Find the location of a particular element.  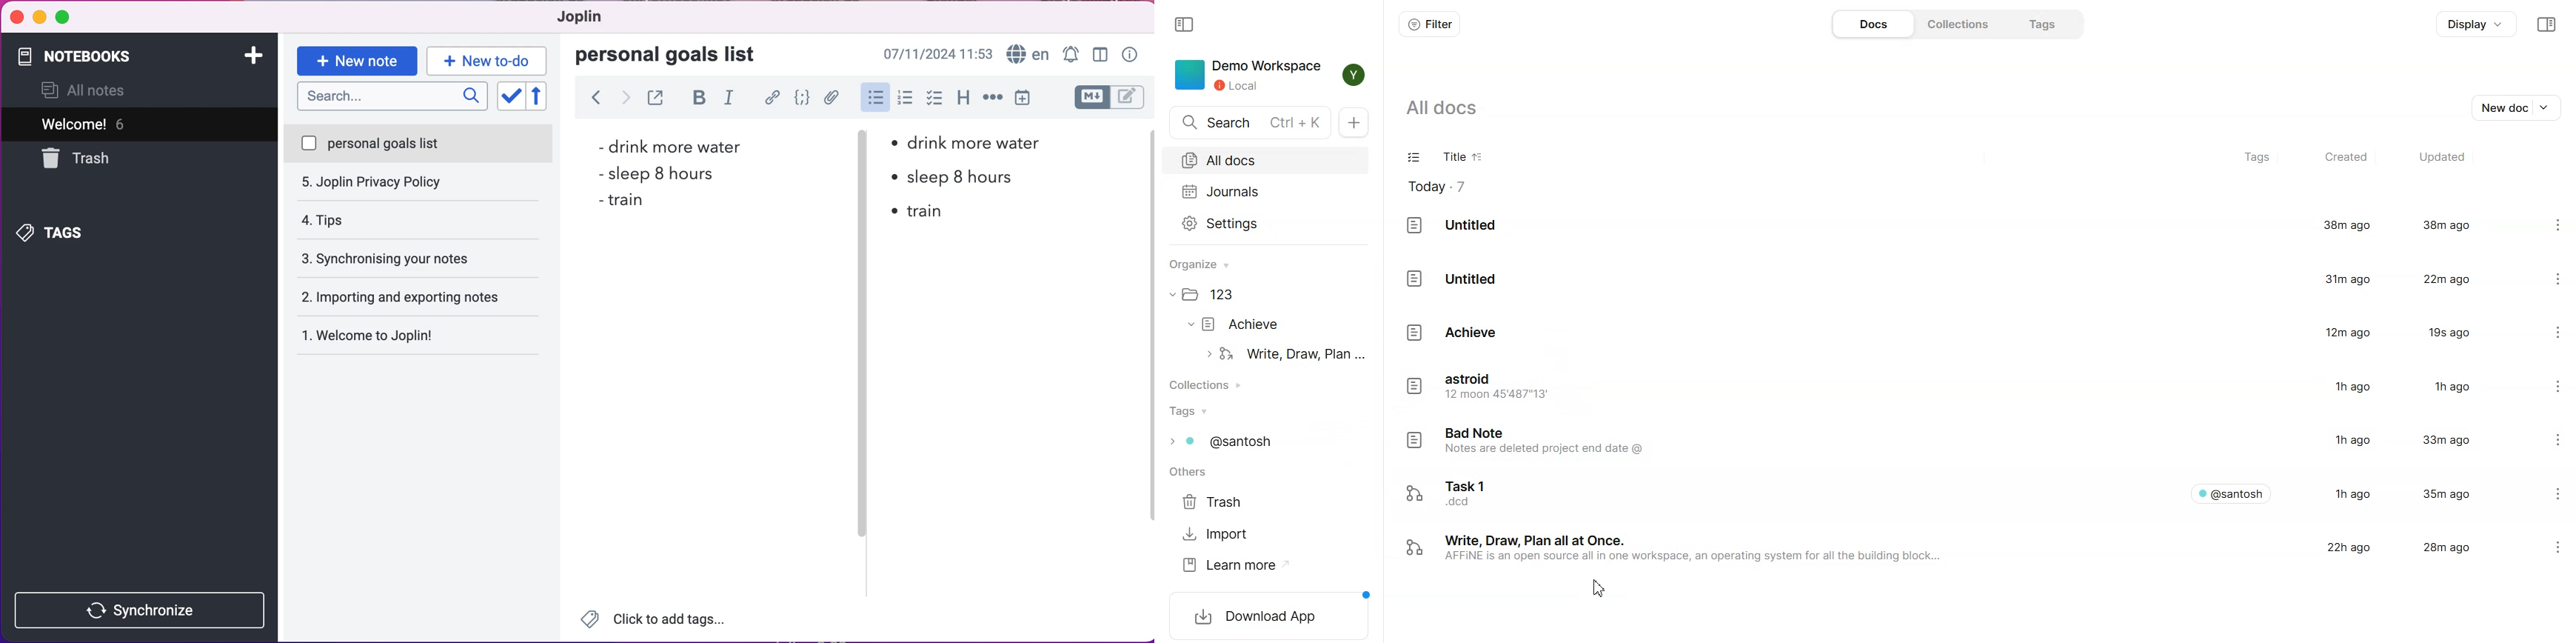

Filter is located at coordinates (1429, 24).